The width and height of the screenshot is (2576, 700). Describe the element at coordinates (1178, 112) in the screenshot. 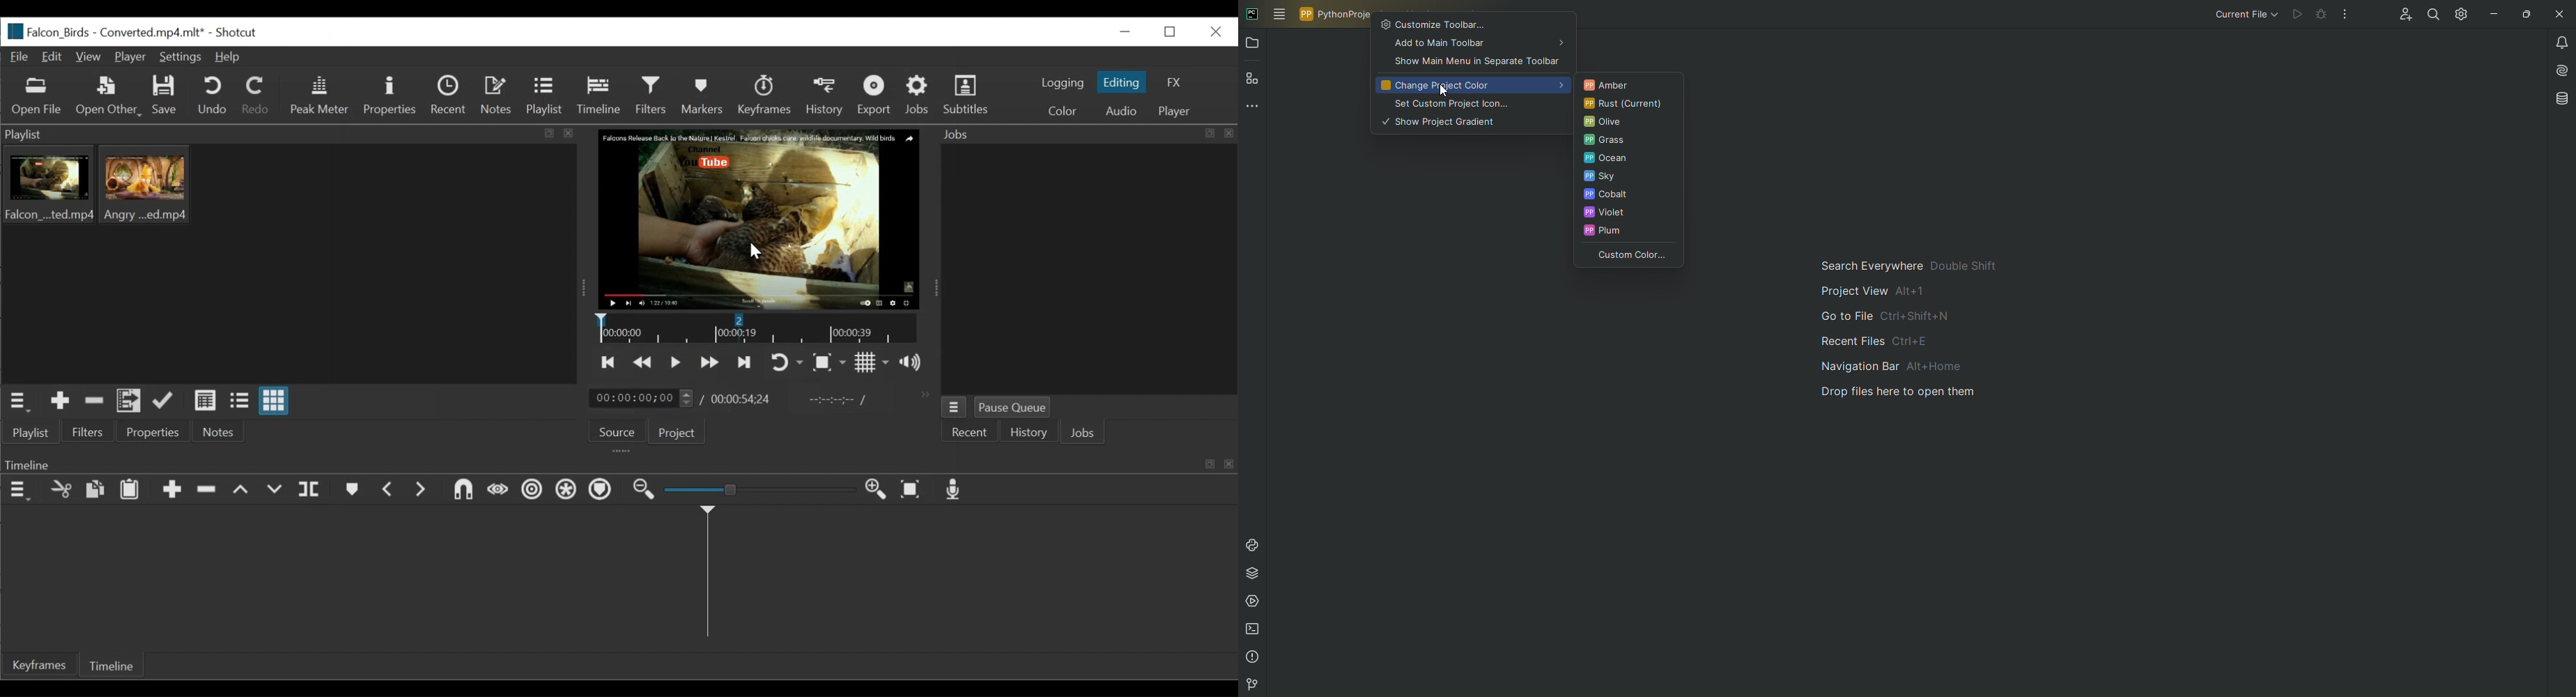

I see `player` at that location.